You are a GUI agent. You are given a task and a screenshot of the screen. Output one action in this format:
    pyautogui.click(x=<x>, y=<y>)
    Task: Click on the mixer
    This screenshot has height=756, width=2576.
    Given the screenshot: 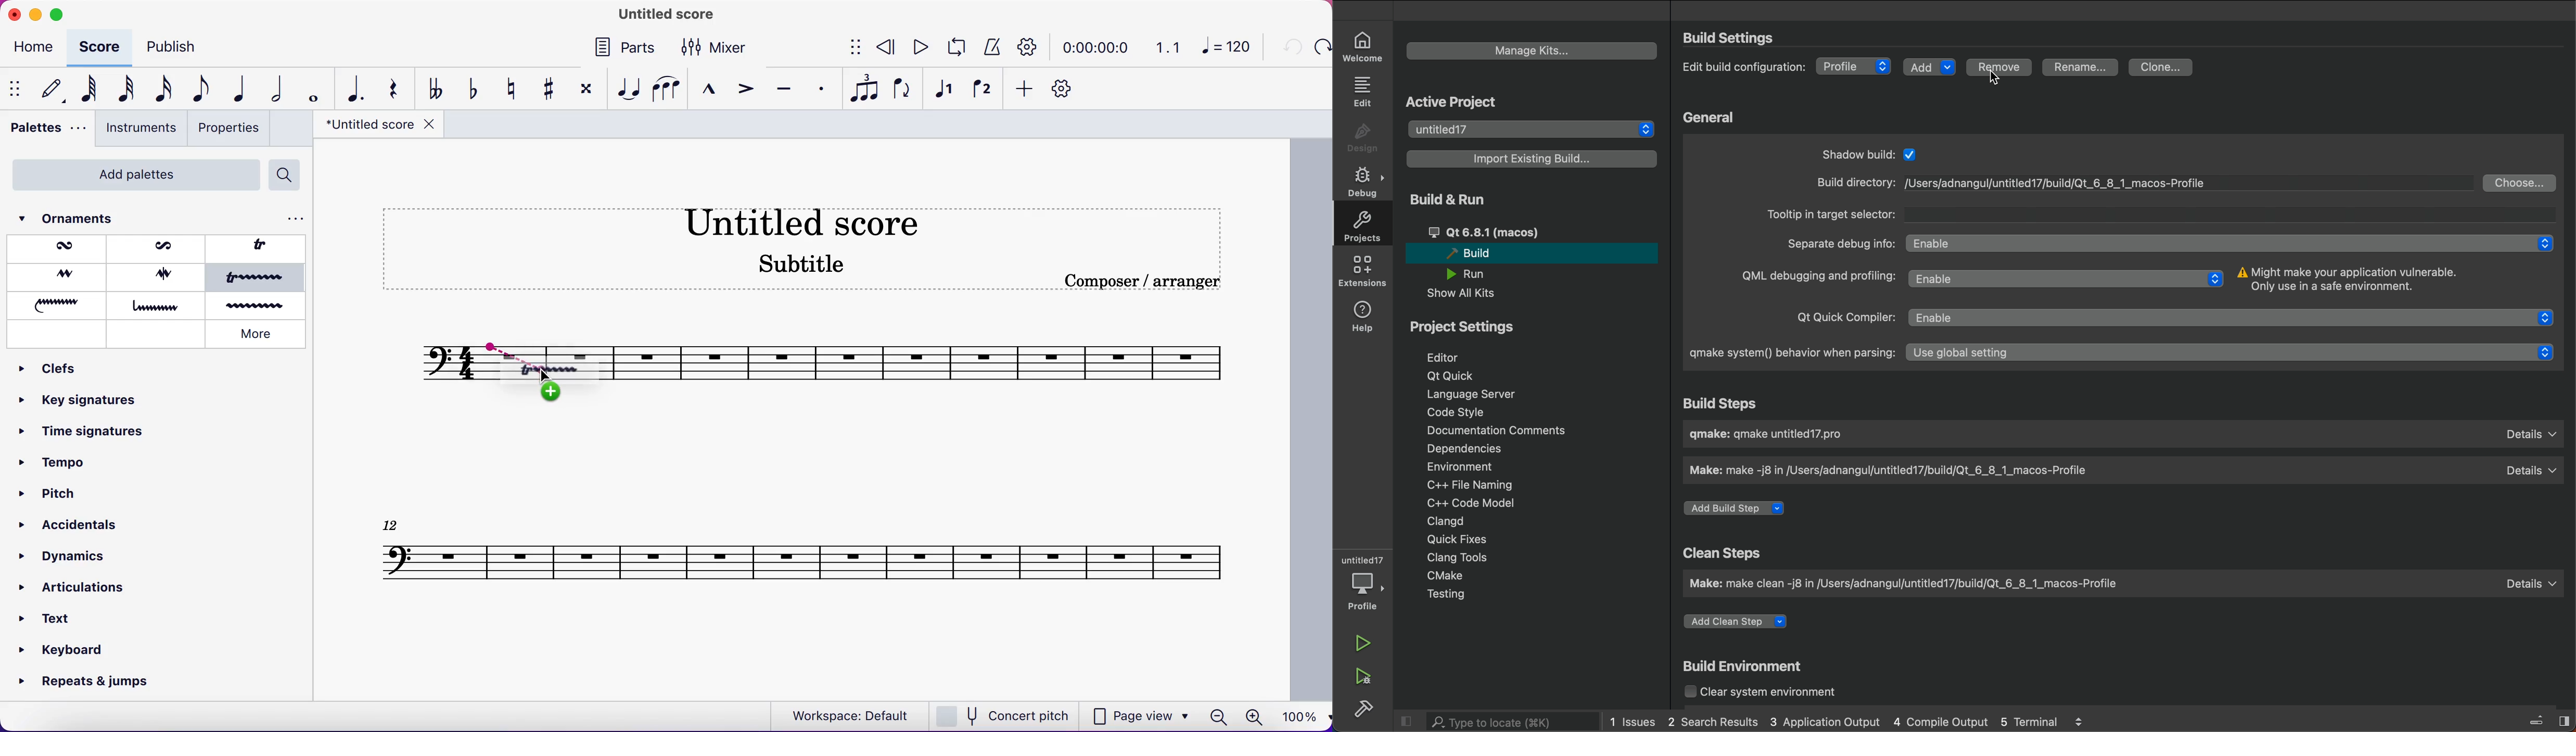 What is the action you would take?
    pyautogui.click(x=722, y=47)
    